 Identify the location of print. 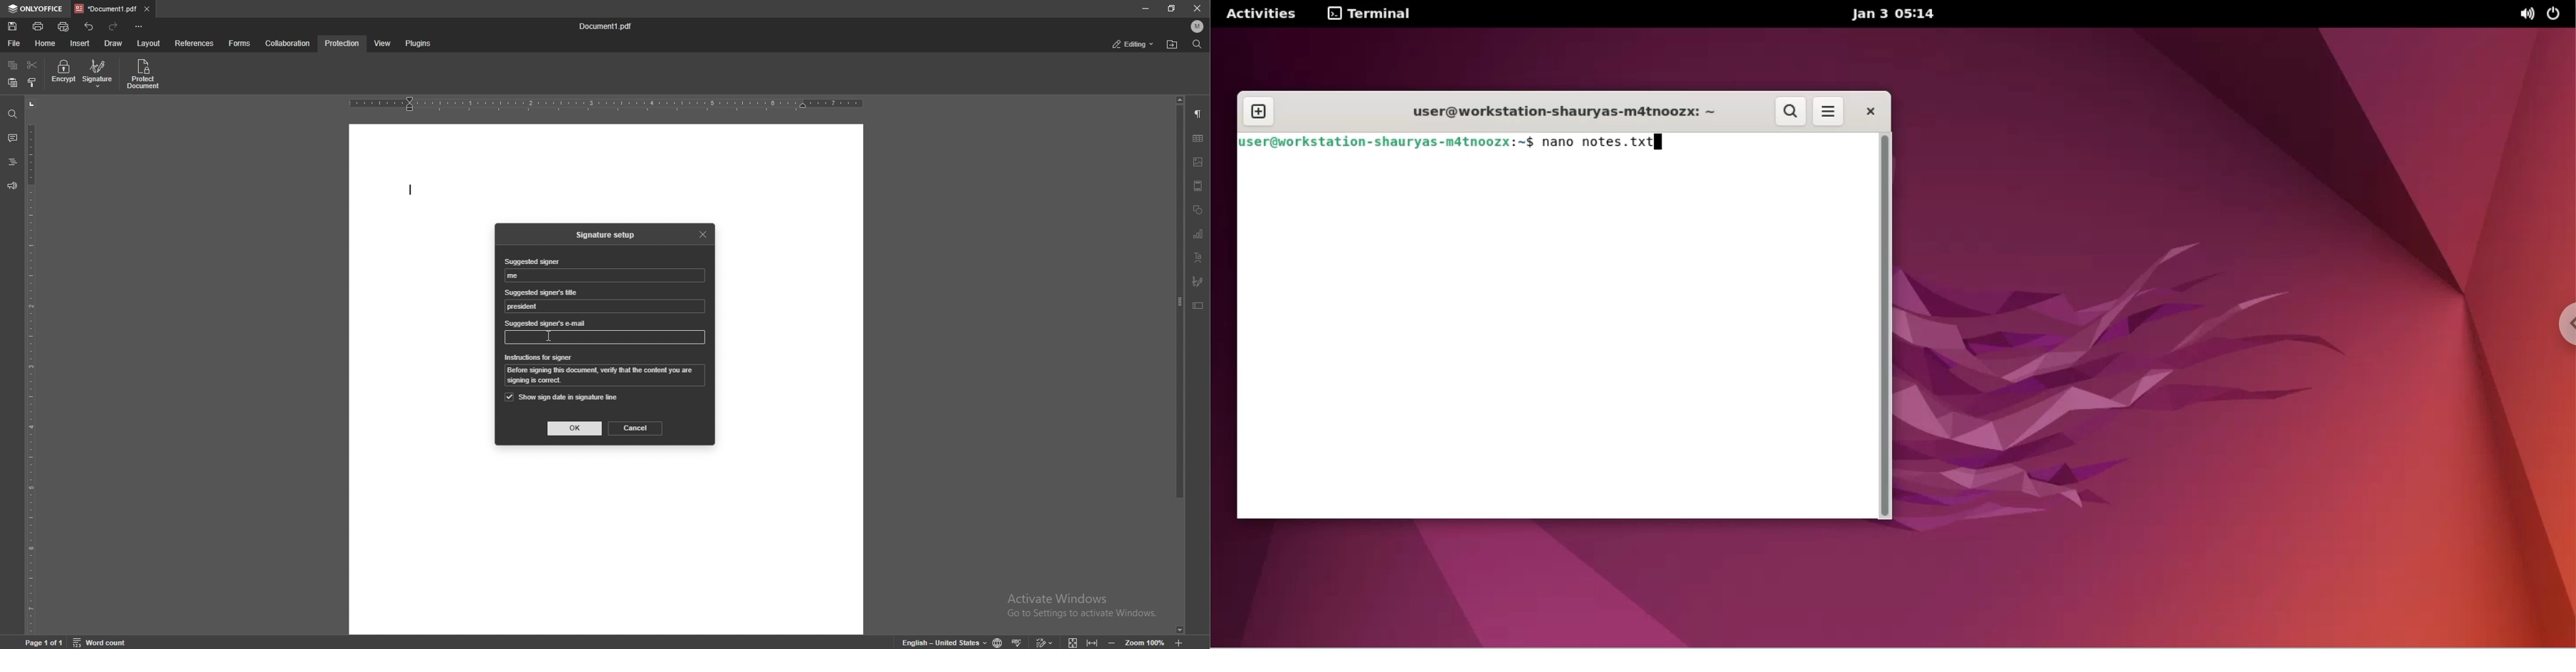
(39, 26).